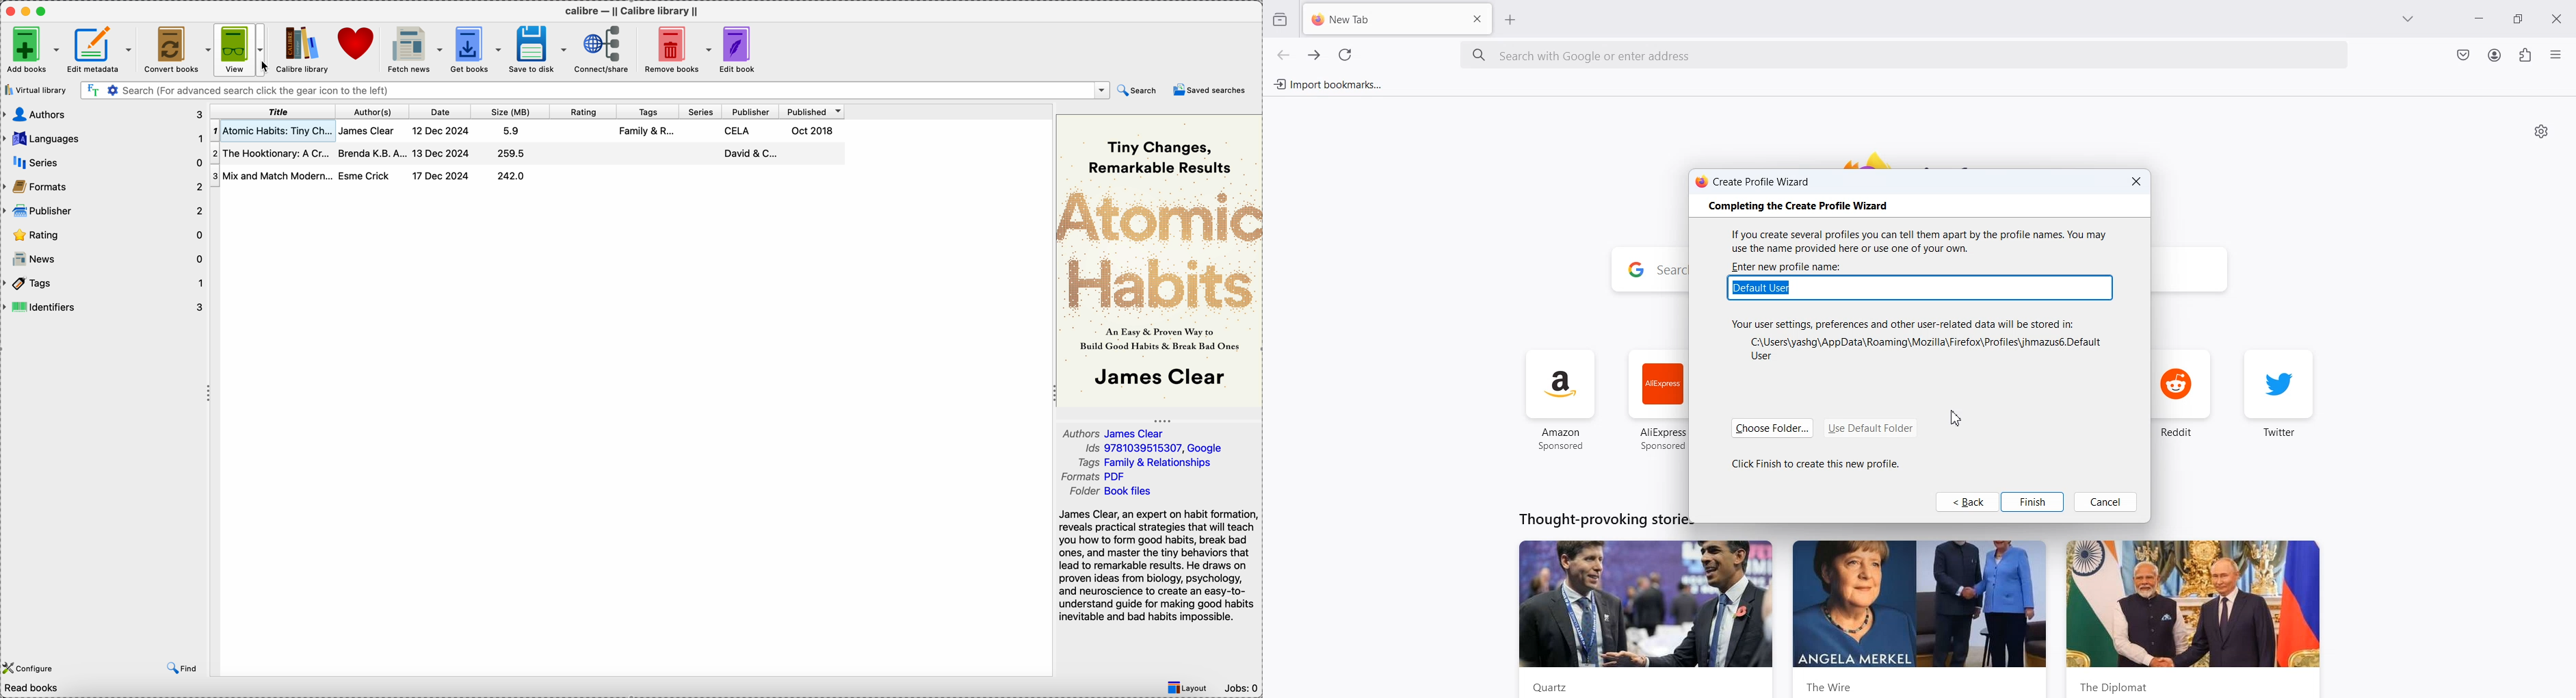 The width and height of the screenshot is (2576, 700). I want to click on List all tab, so click(2408, 20).